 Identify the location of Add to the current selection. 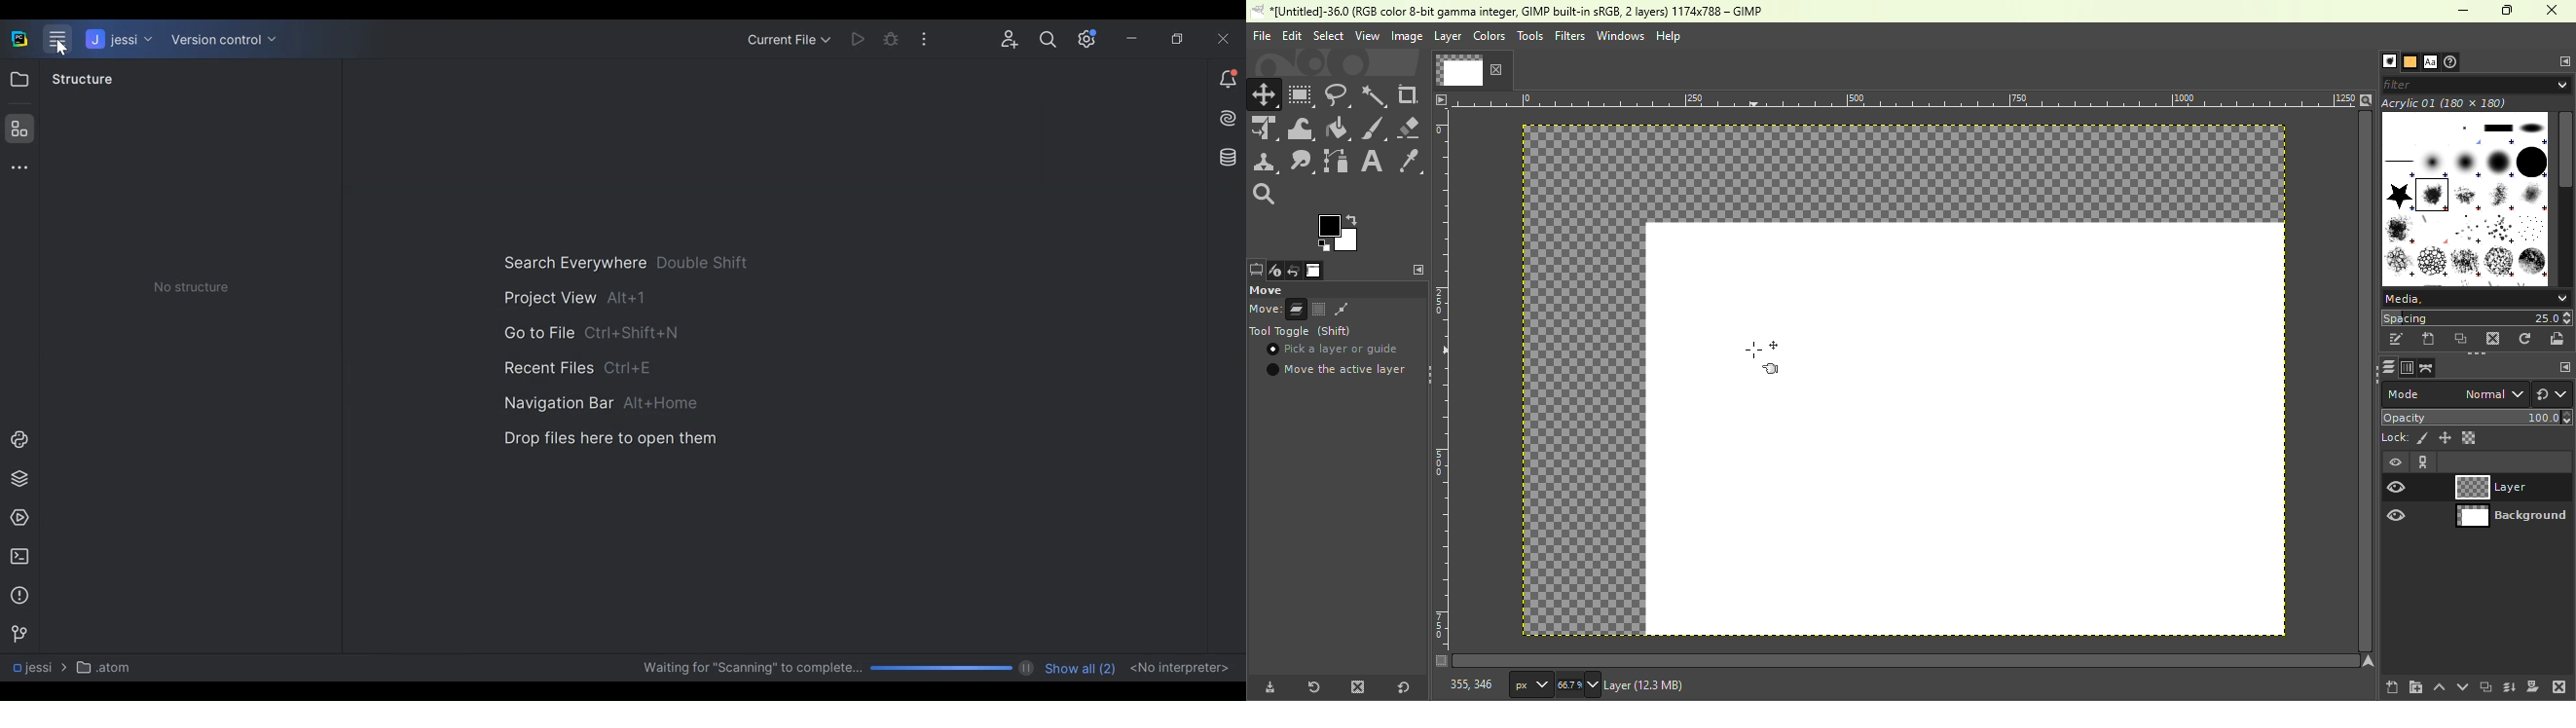
(1318, 309).